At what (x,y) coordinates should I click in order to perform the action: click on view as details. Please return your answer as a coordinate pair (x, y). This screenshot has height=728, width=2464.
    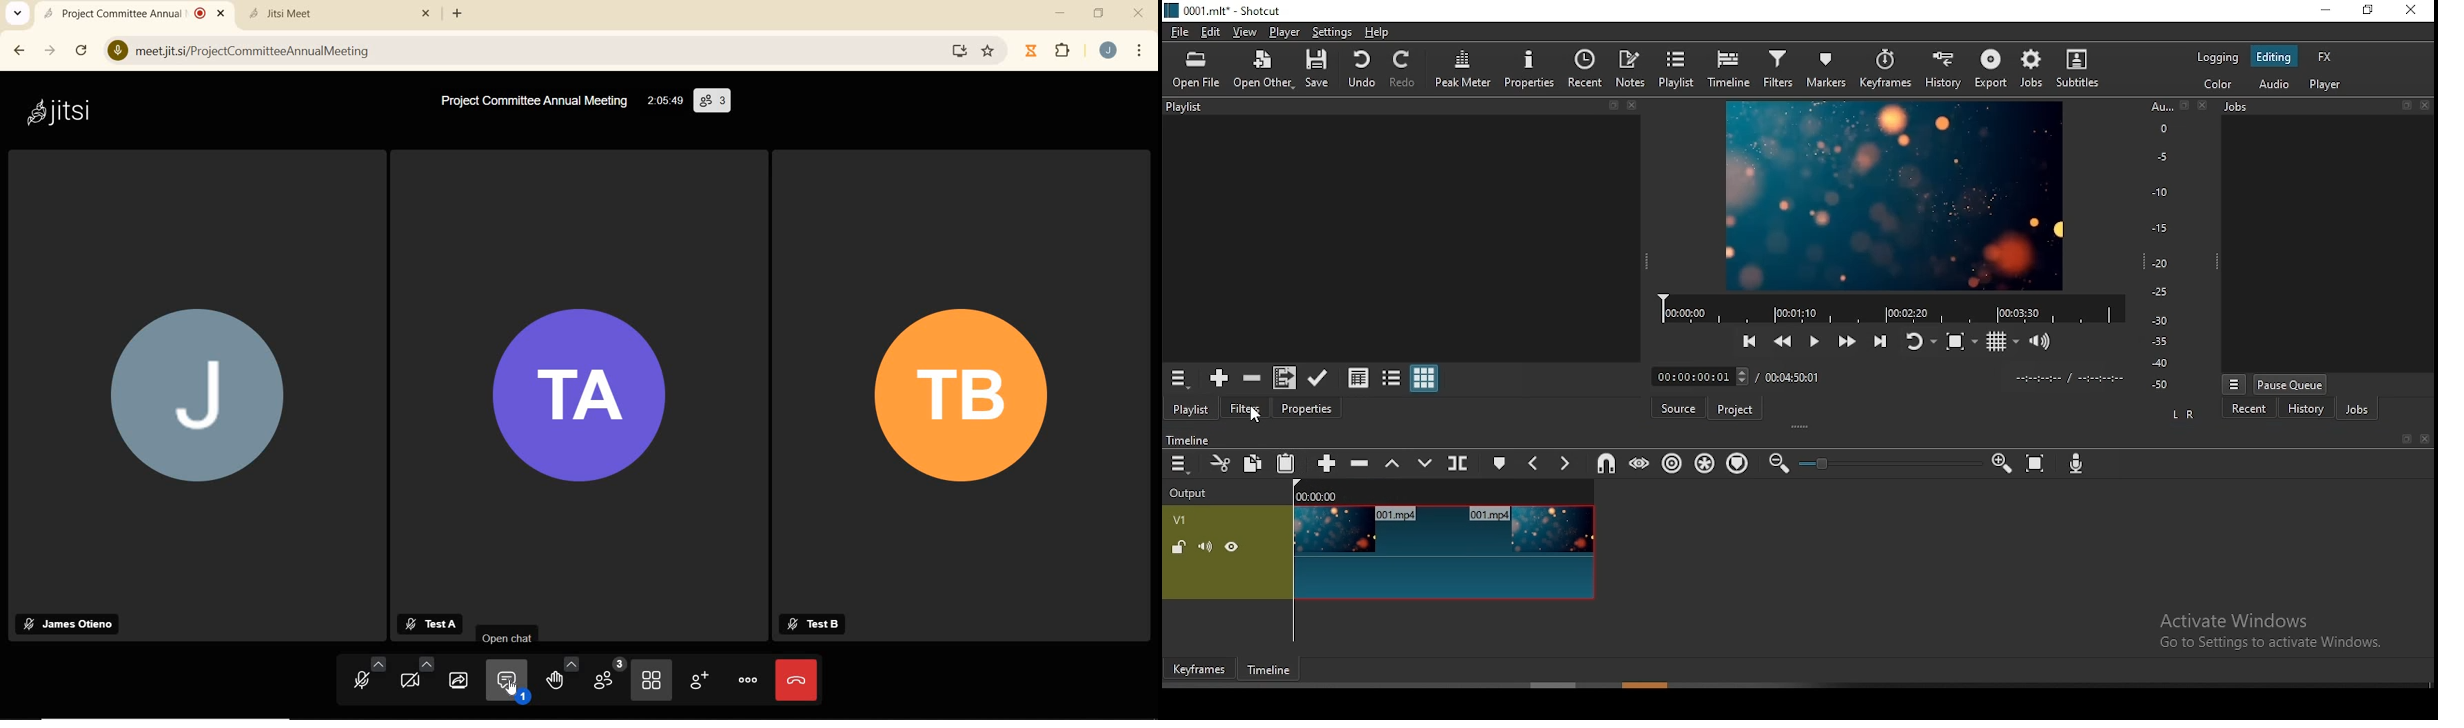
    Looking at the image, I should click on (1358, 378).